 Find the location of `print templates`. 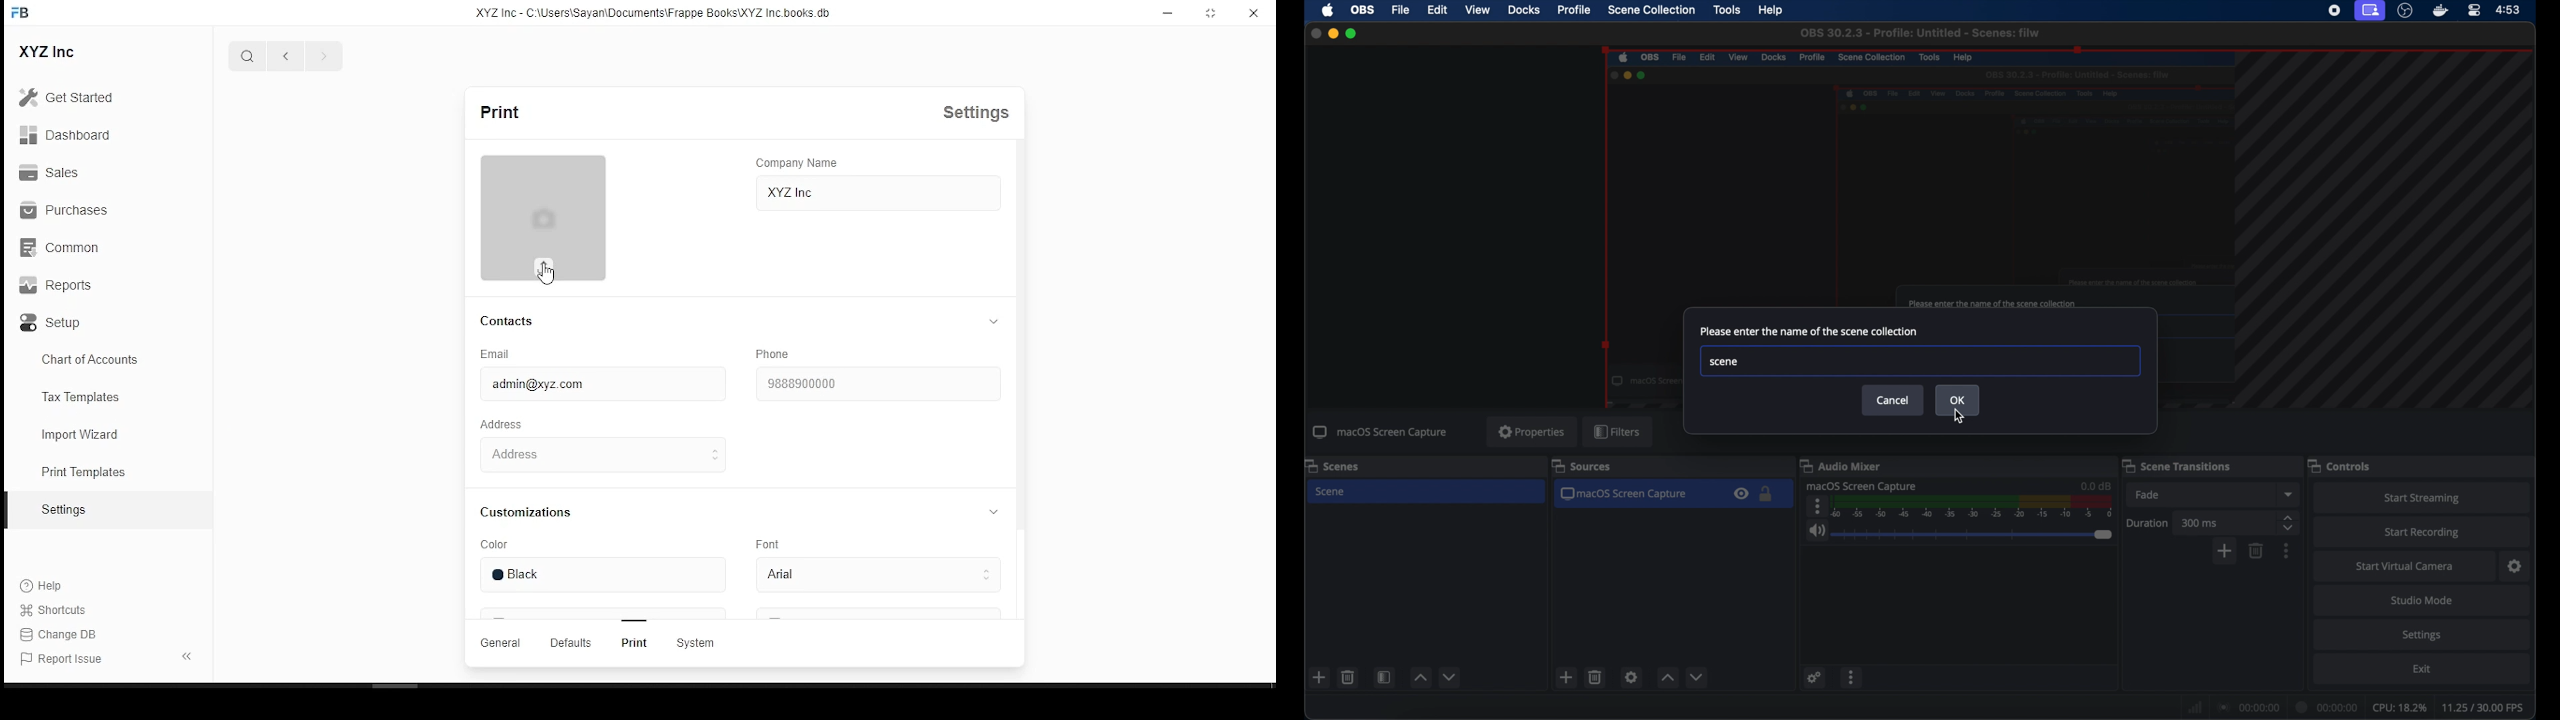

print templates is located at coordinates (79, 472).